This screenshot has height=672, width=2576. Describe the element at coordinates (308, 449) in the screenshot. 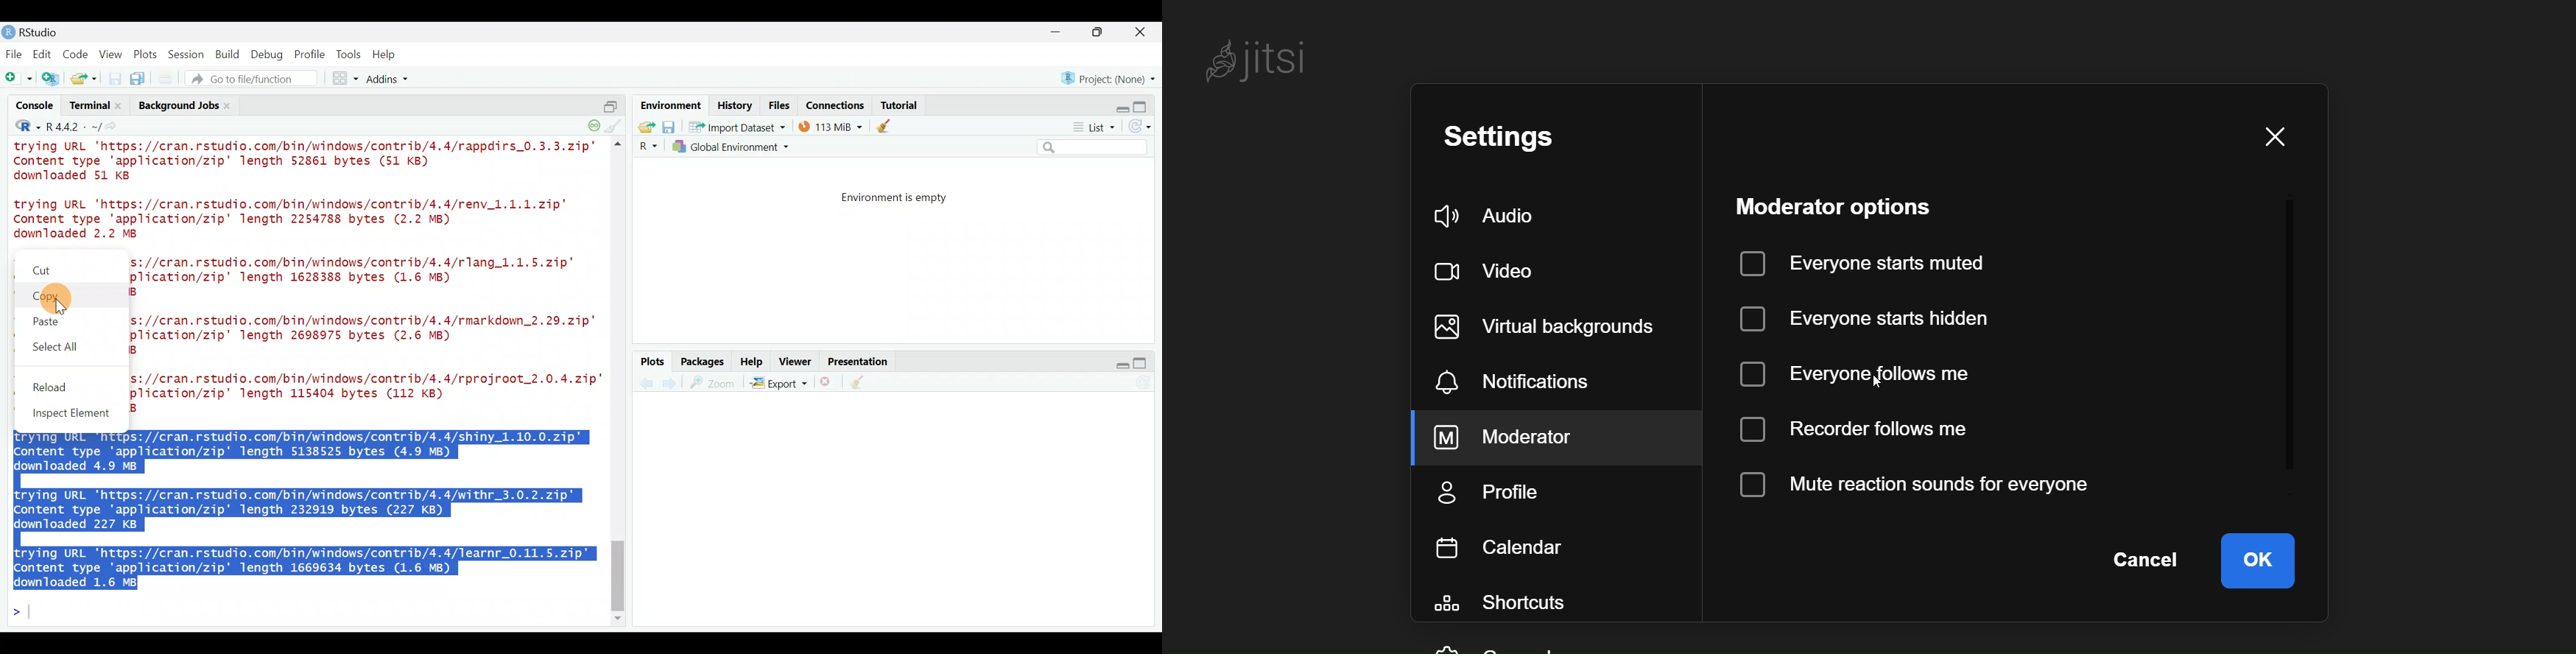

I see `trying URL 'https://cran.rstudio.com/bin/windows/contrib/4.4/shiny_1.10.0.zip"
Content type 'application/zip' length 5138525 bytes (4.9 MB)
downloaded 4.9 MB` at that location.